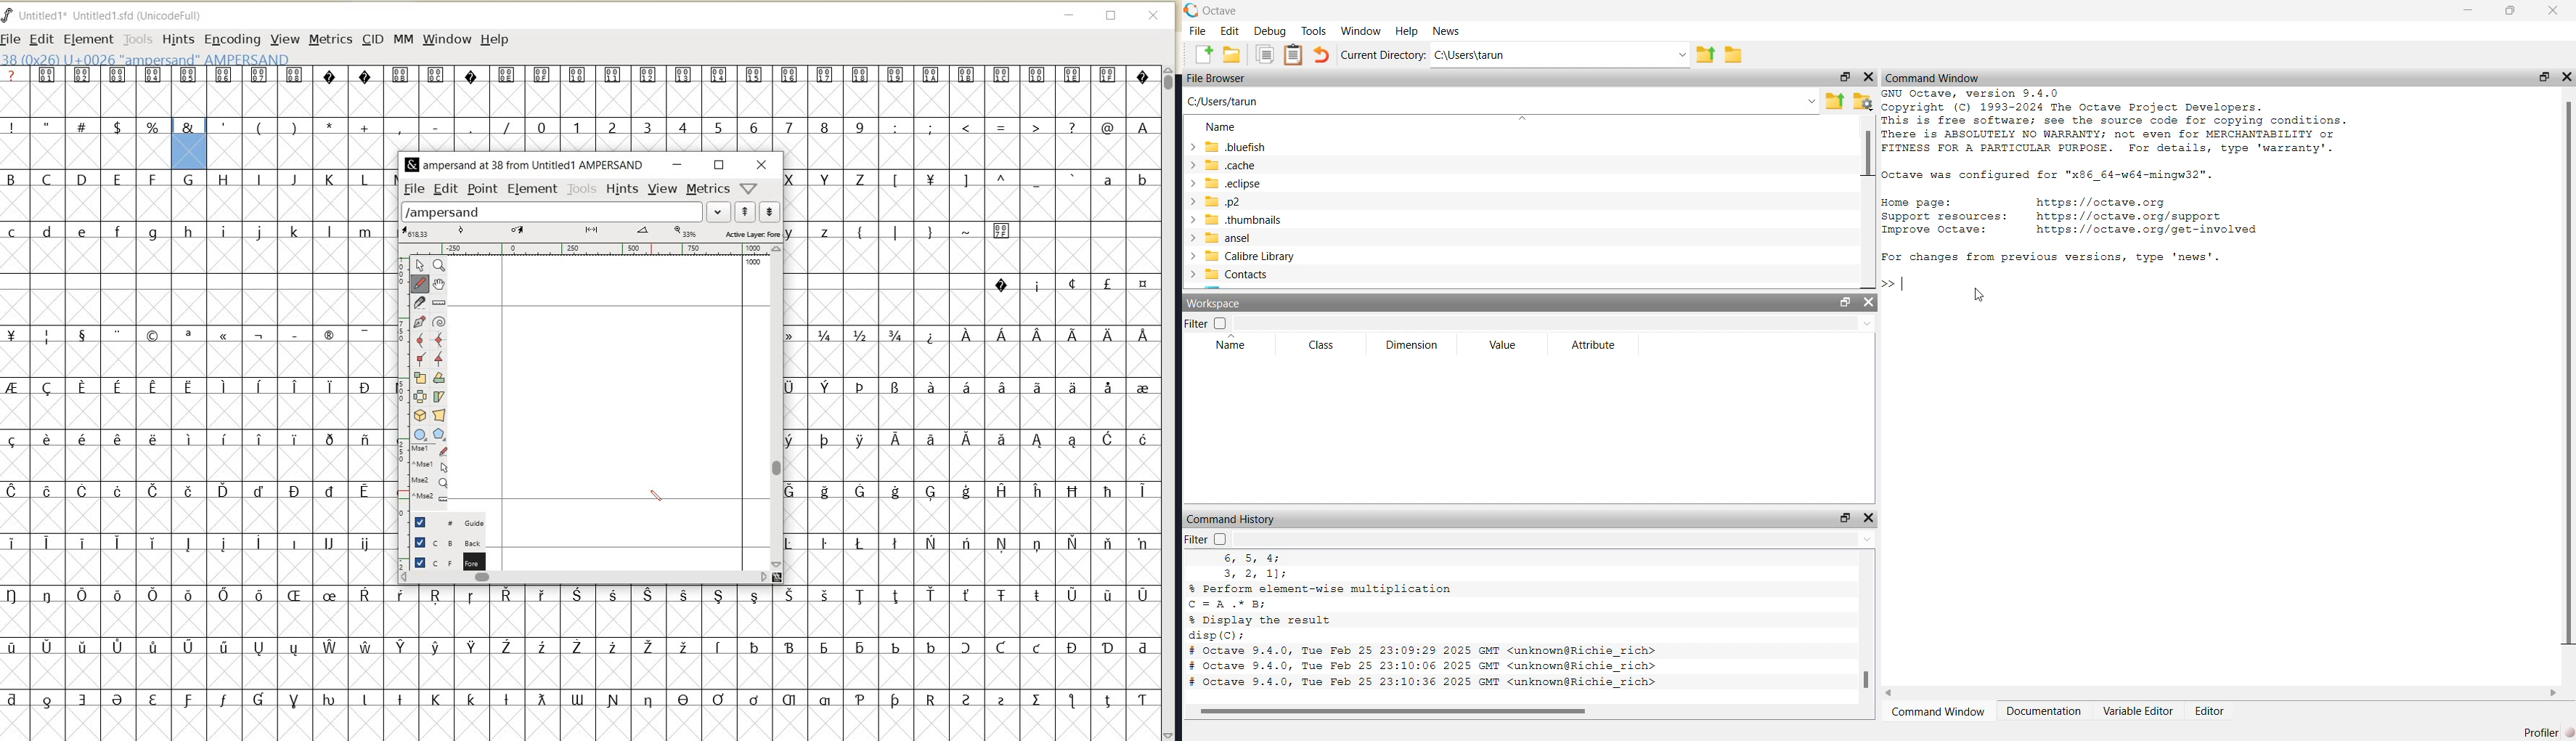 The height and width of the screenshot is (756, 2576). What do you see at coordinates (190, 144) in the screenshot?
I see `glyph selected` at bounding box center [190, 144].